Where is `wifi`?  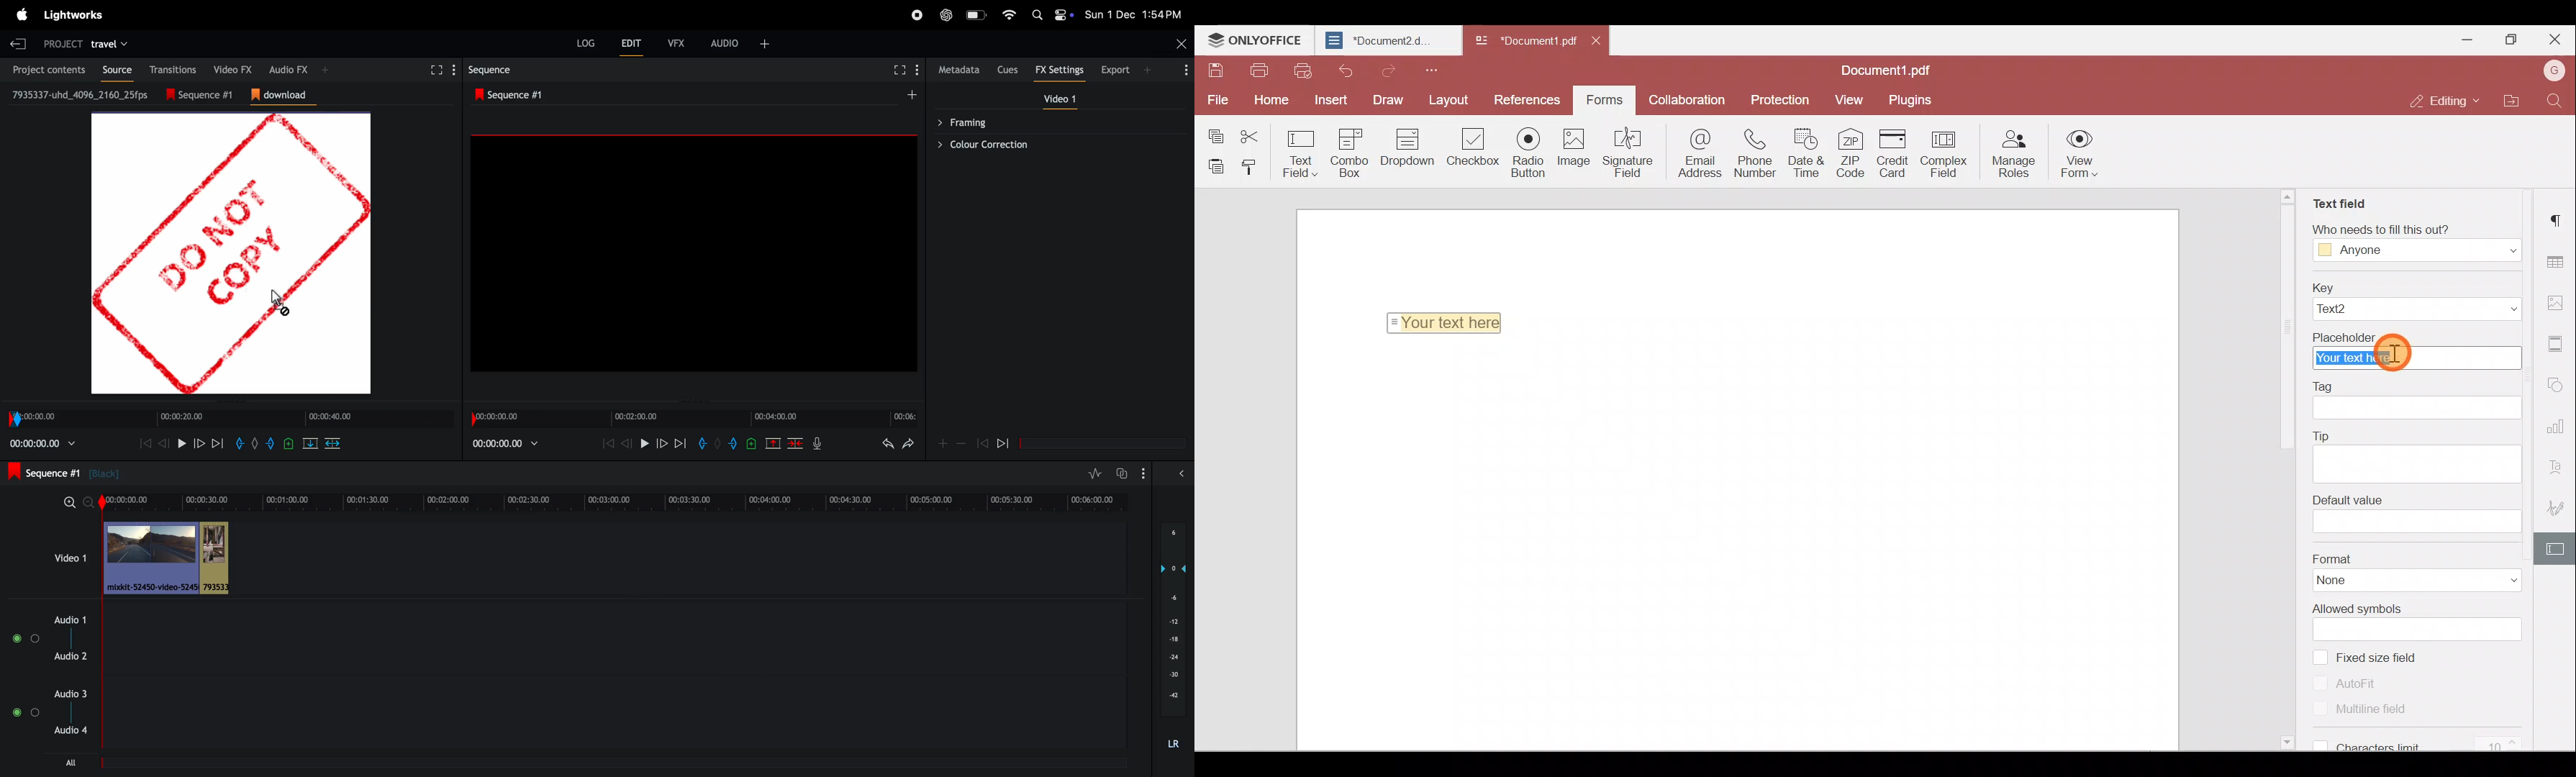 wifi is located at coordinates (1009, 15).